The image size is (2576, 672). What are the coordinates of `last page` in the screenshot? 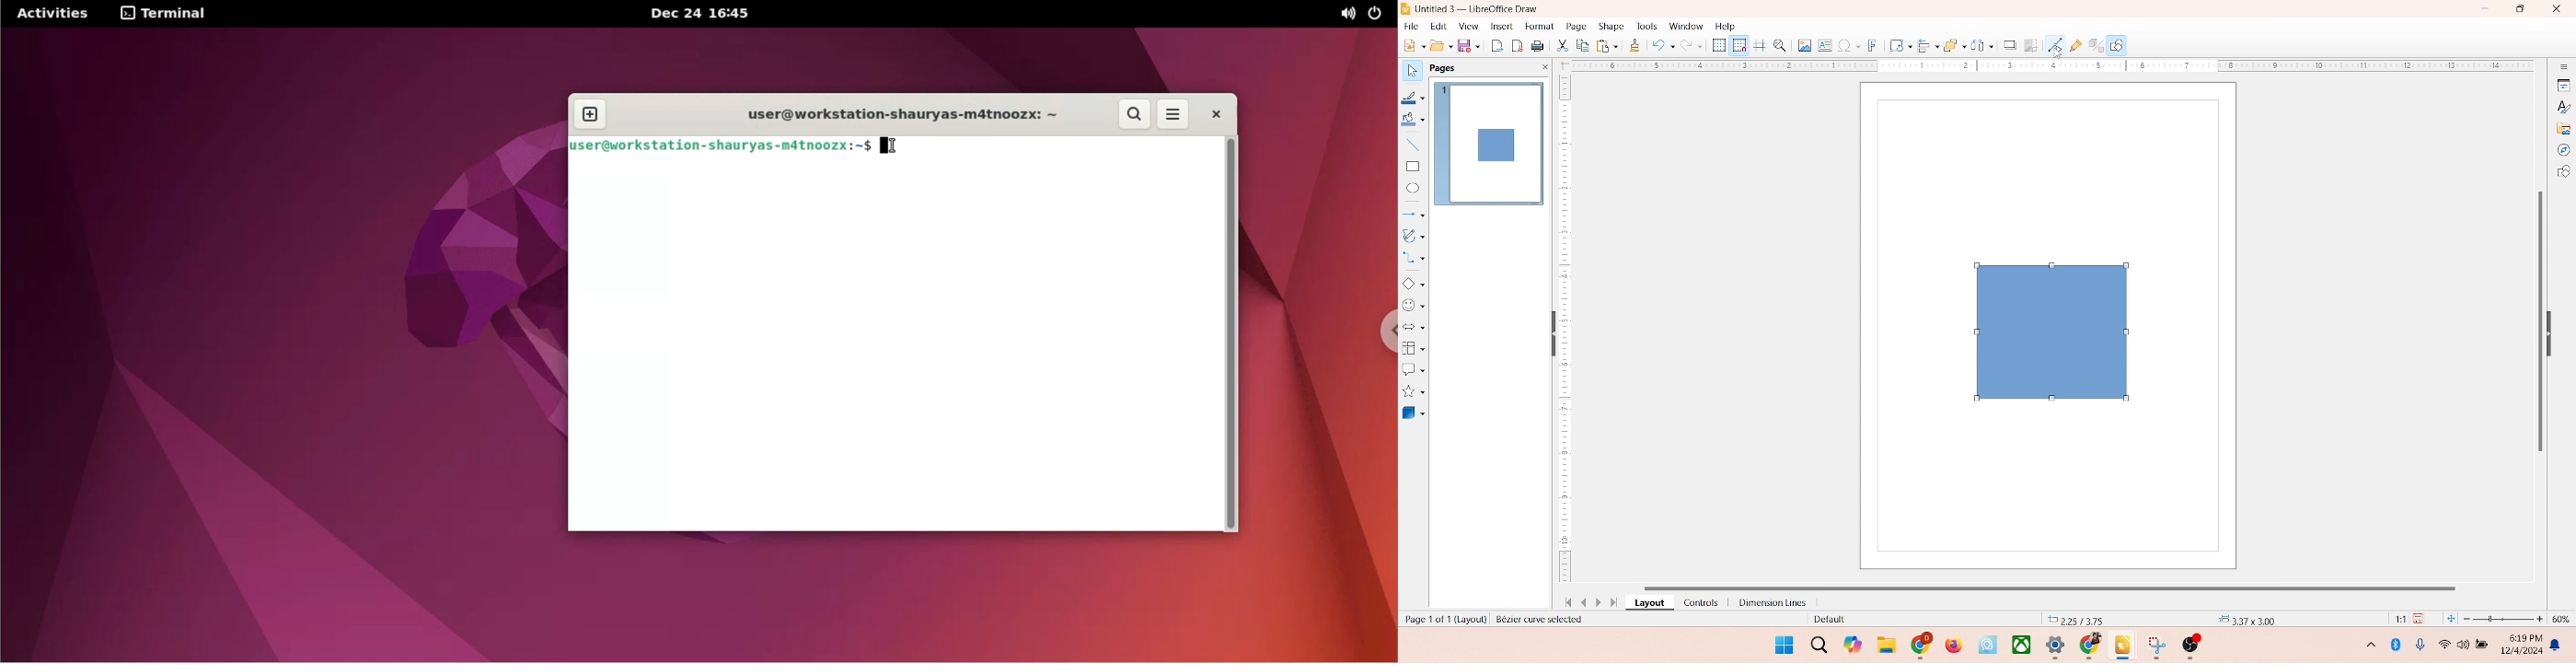 It's located at (1615, 603).